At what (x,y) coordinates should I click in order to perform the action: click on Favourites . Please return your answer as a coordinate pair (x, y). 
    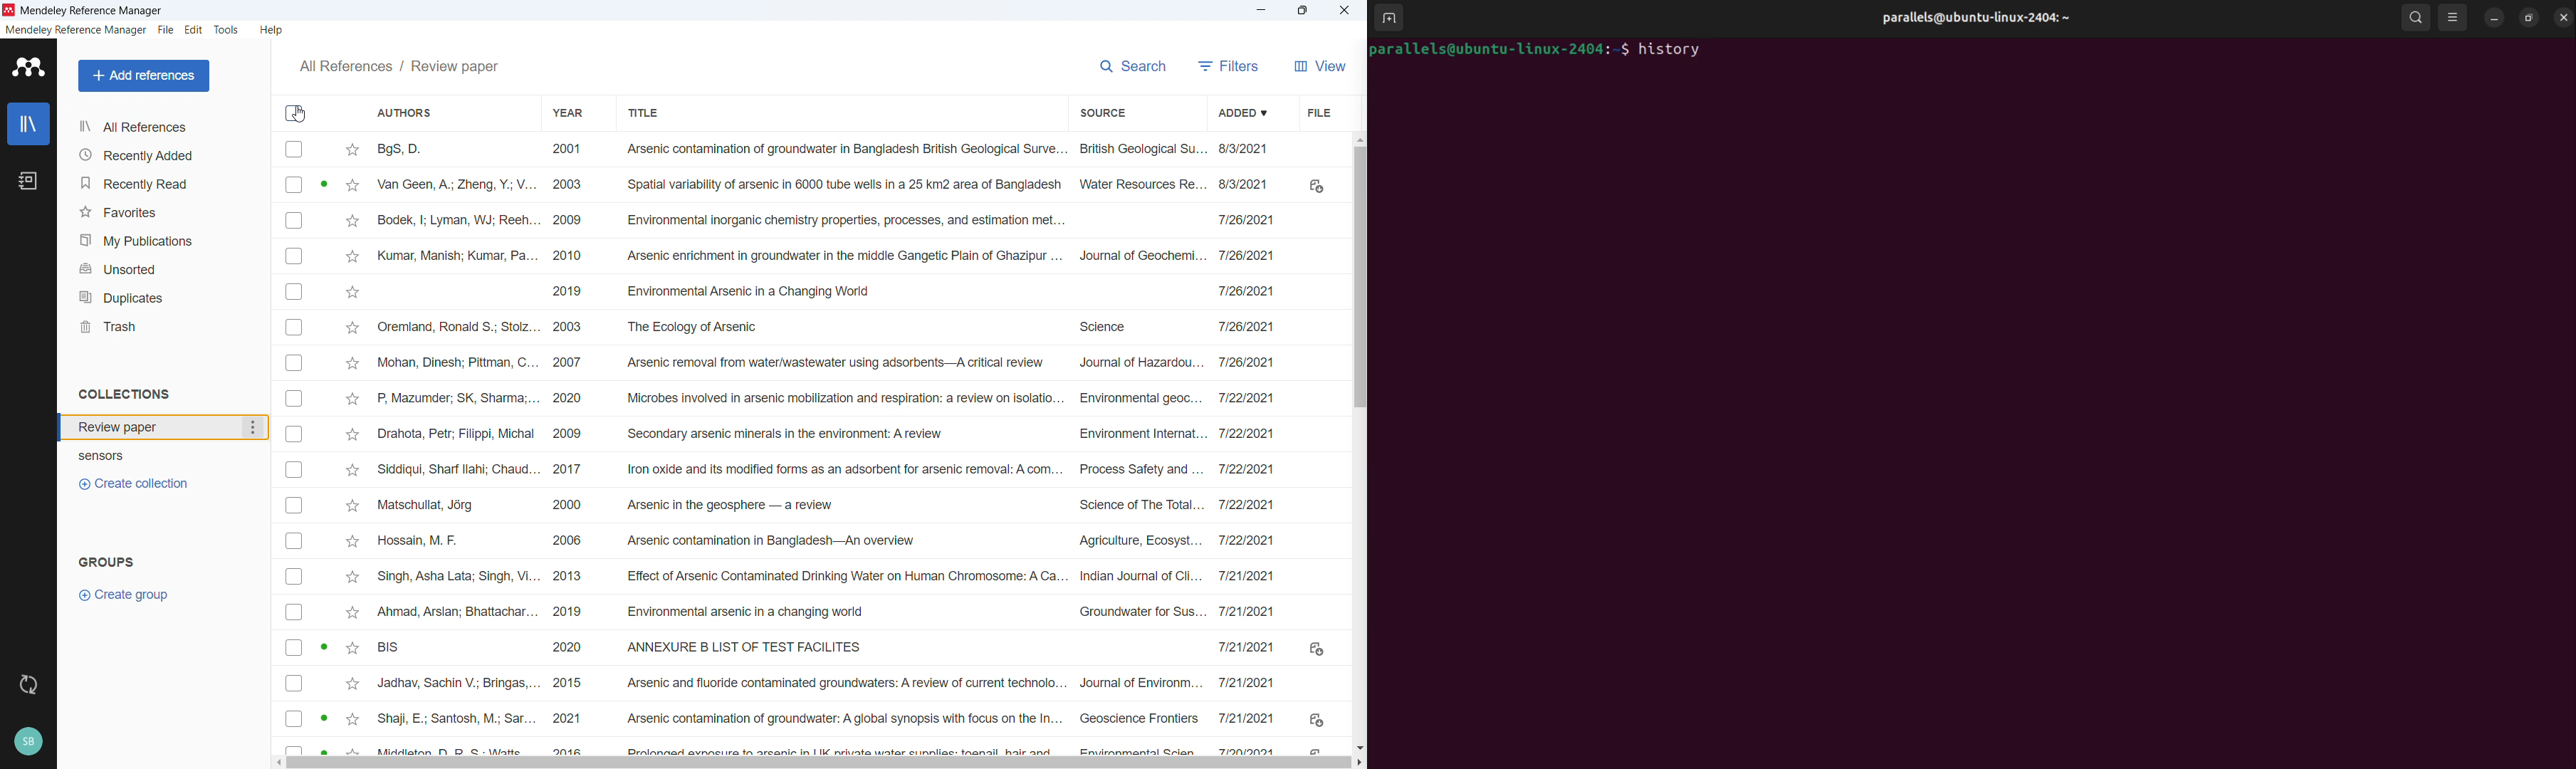
    Looking at the image, I should click on (163, 210).